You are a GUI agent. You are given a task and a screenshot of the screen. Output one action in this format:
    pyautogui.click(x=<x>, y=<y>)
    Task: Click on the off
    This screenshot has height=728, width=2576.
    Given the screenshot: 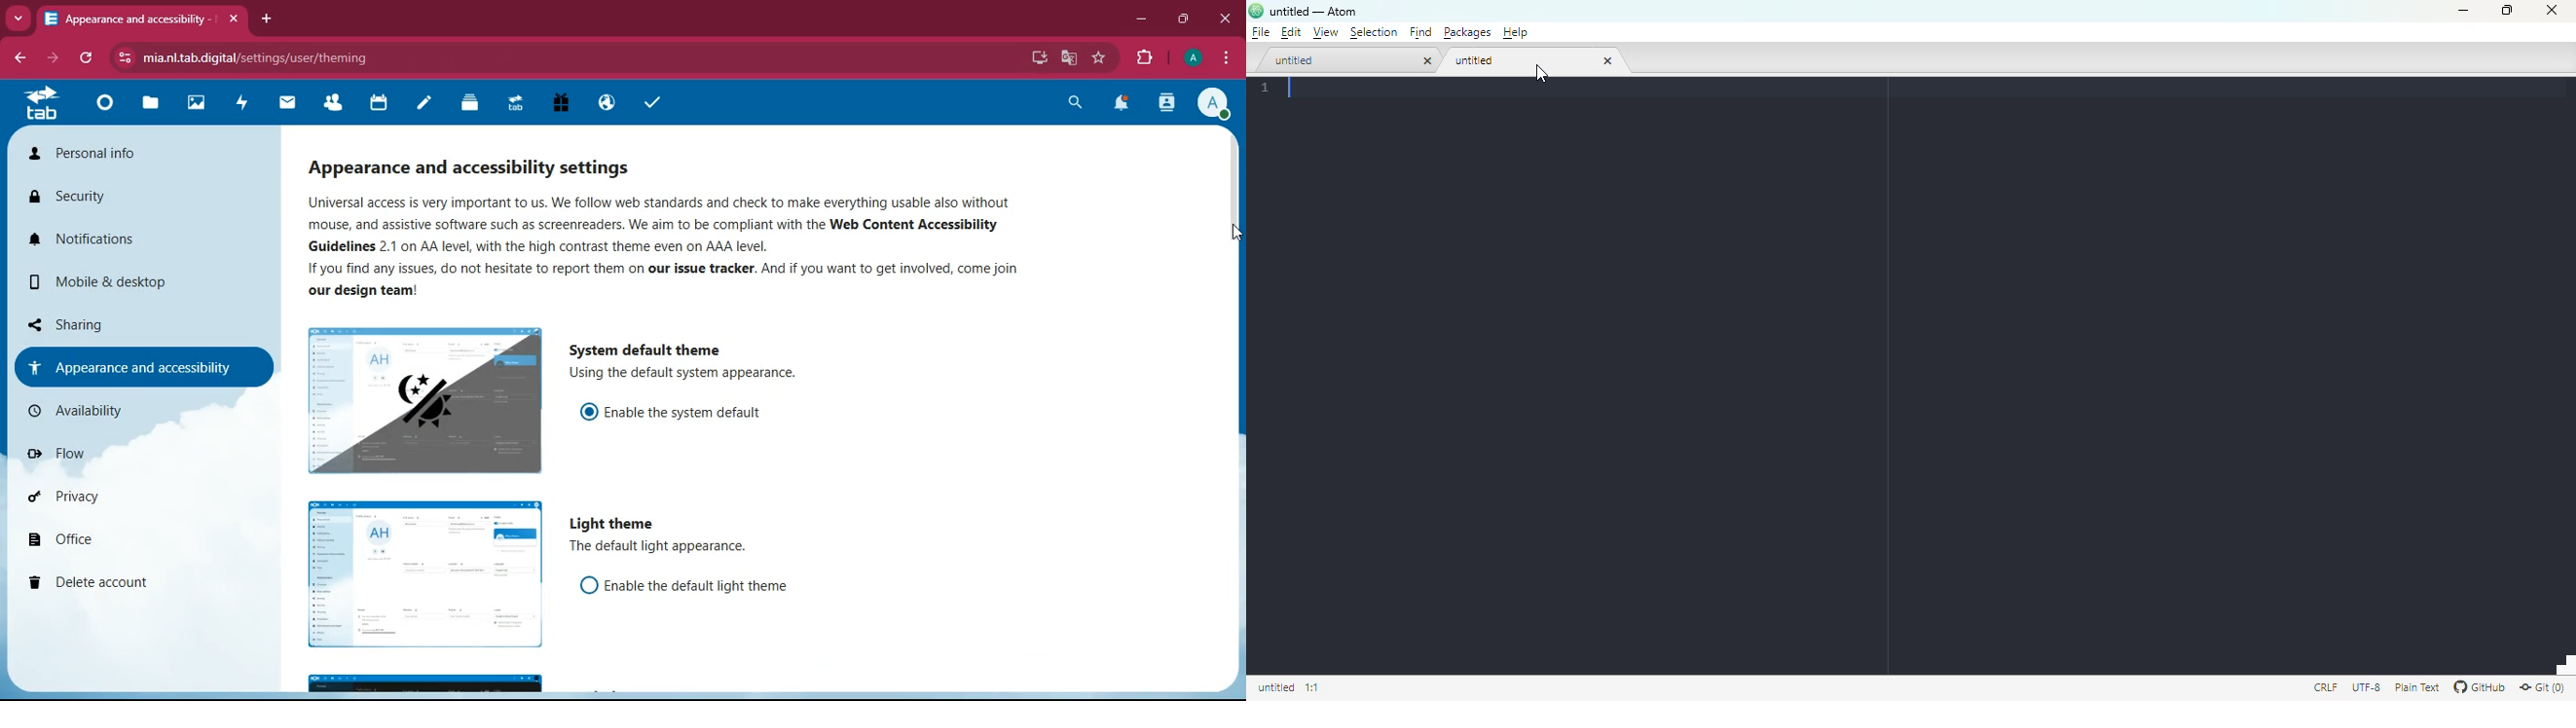 What is the action you would take?
    pyautogui.click(x=425, y=574)
    